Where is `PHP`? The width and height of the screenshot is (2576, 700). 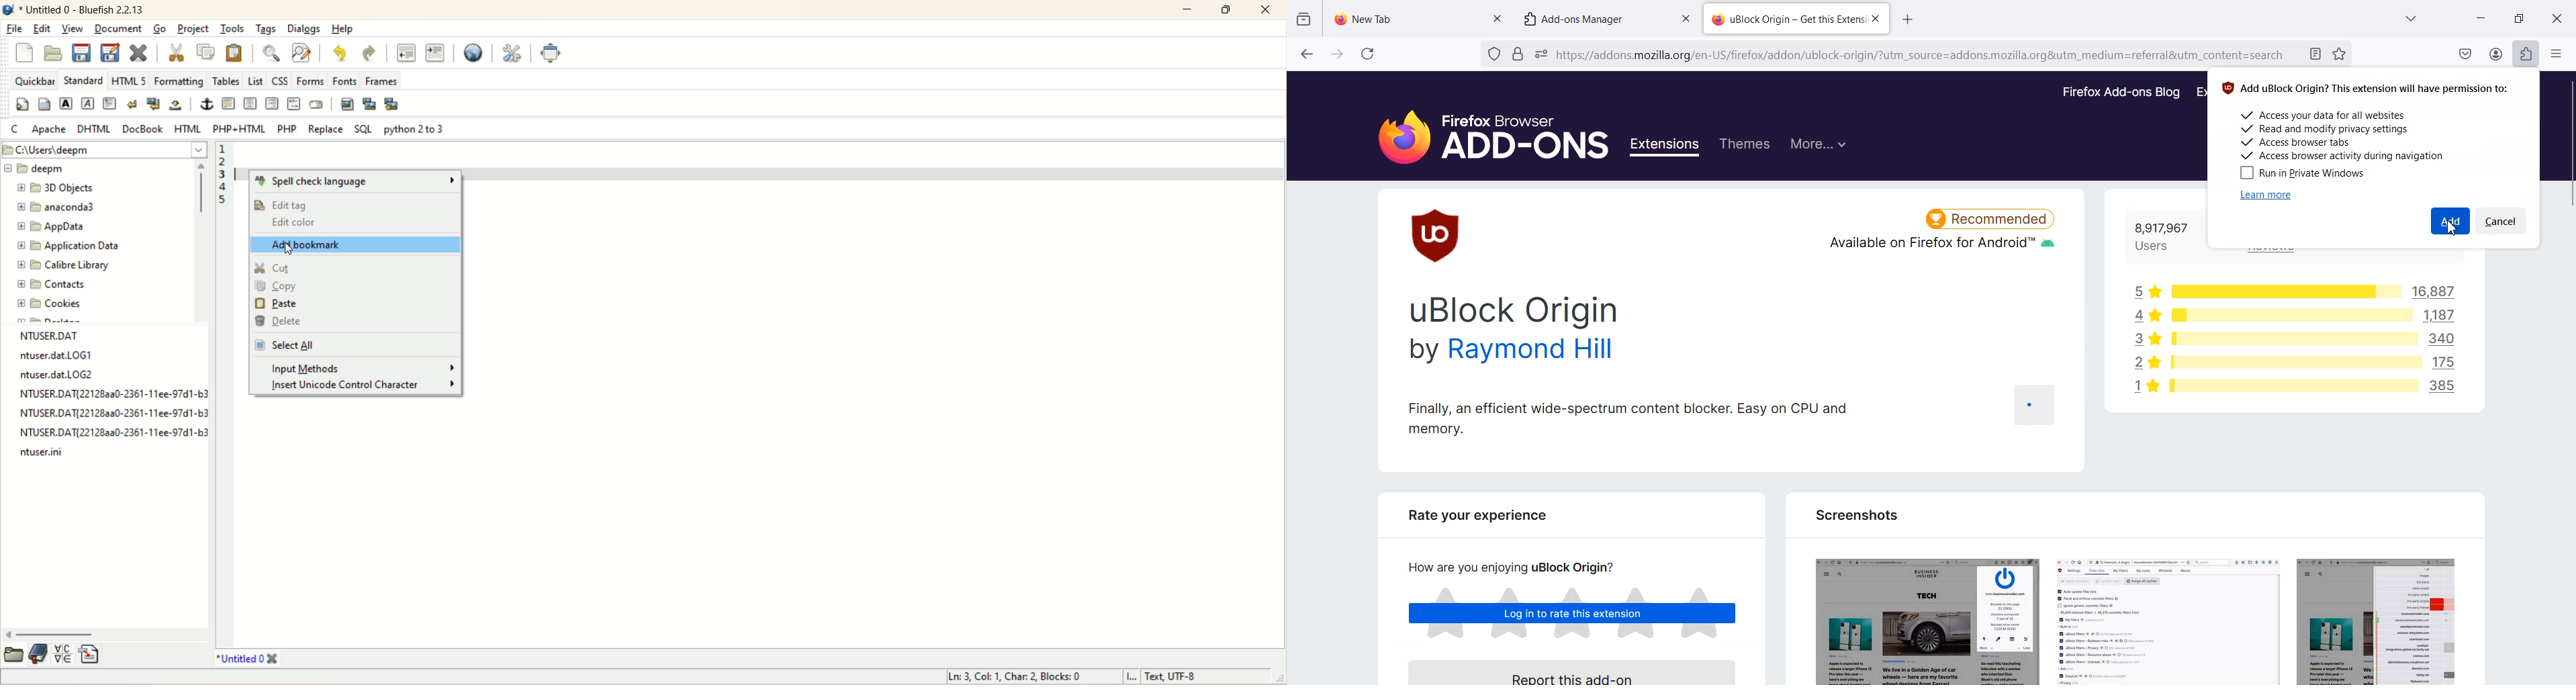 PHP is located at coordinates (284, 129).